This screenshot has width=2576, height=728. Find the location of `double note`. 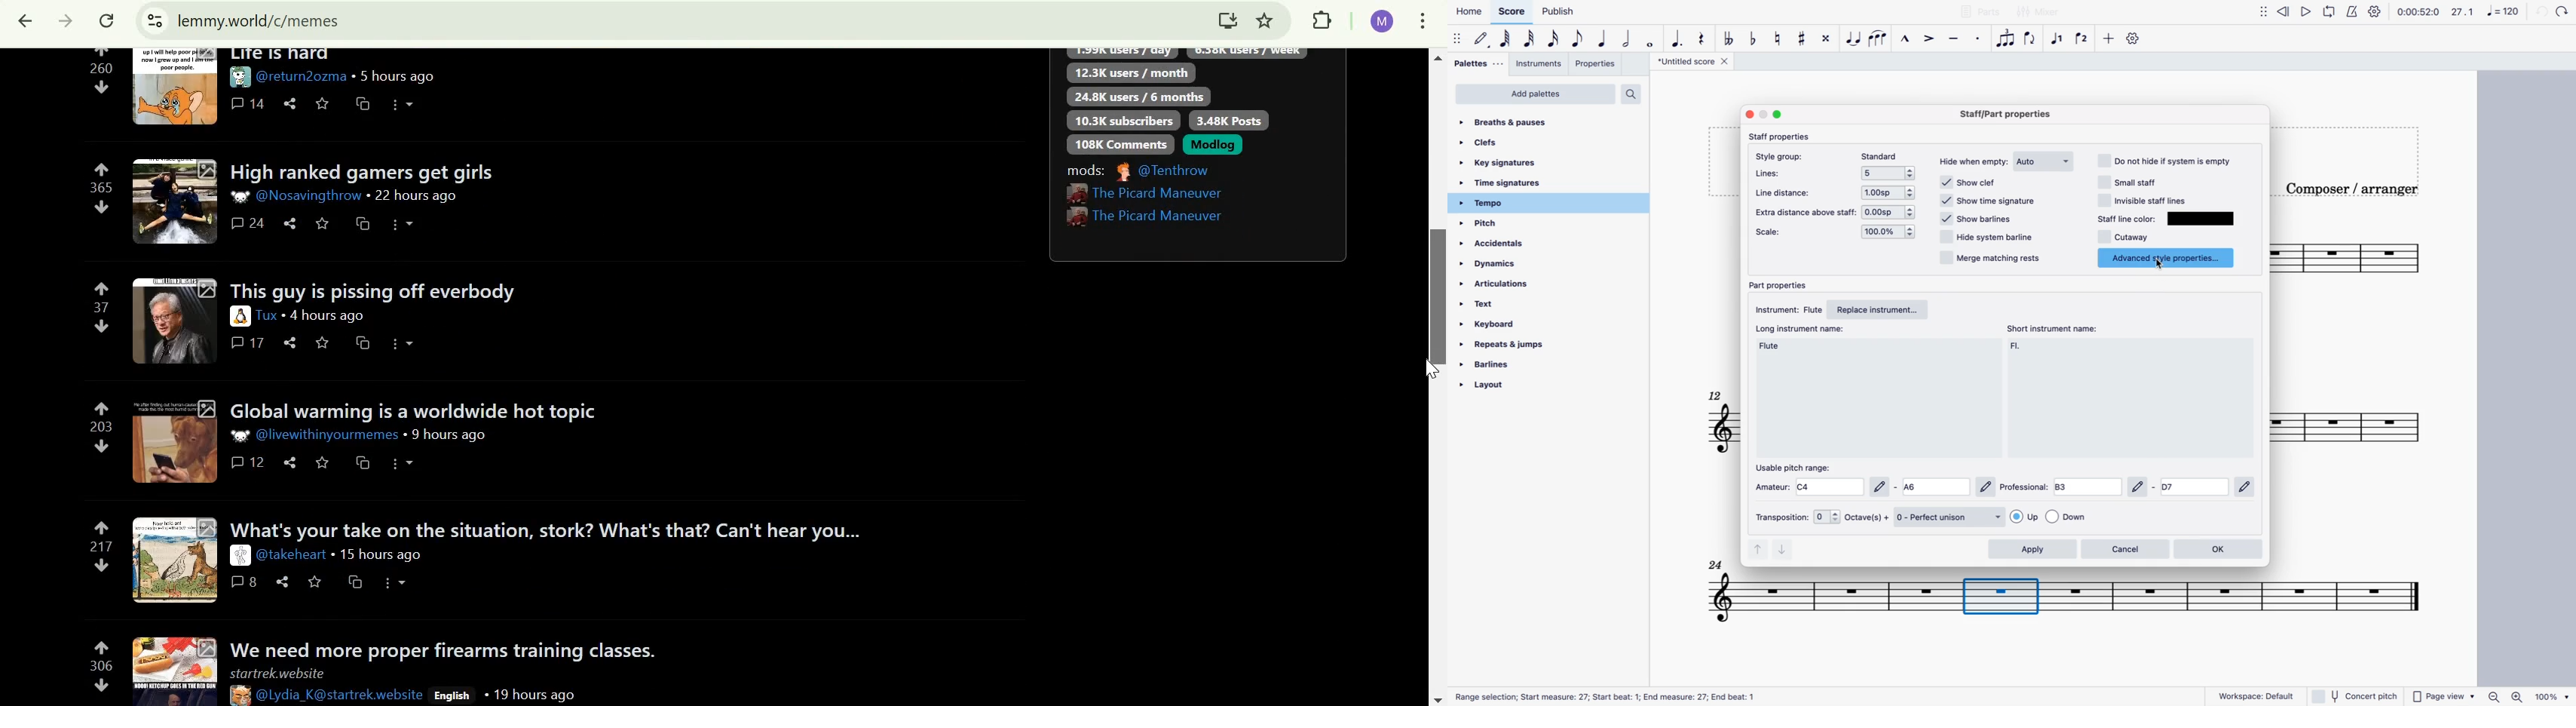

double note is located at coordinates (1627, 38).